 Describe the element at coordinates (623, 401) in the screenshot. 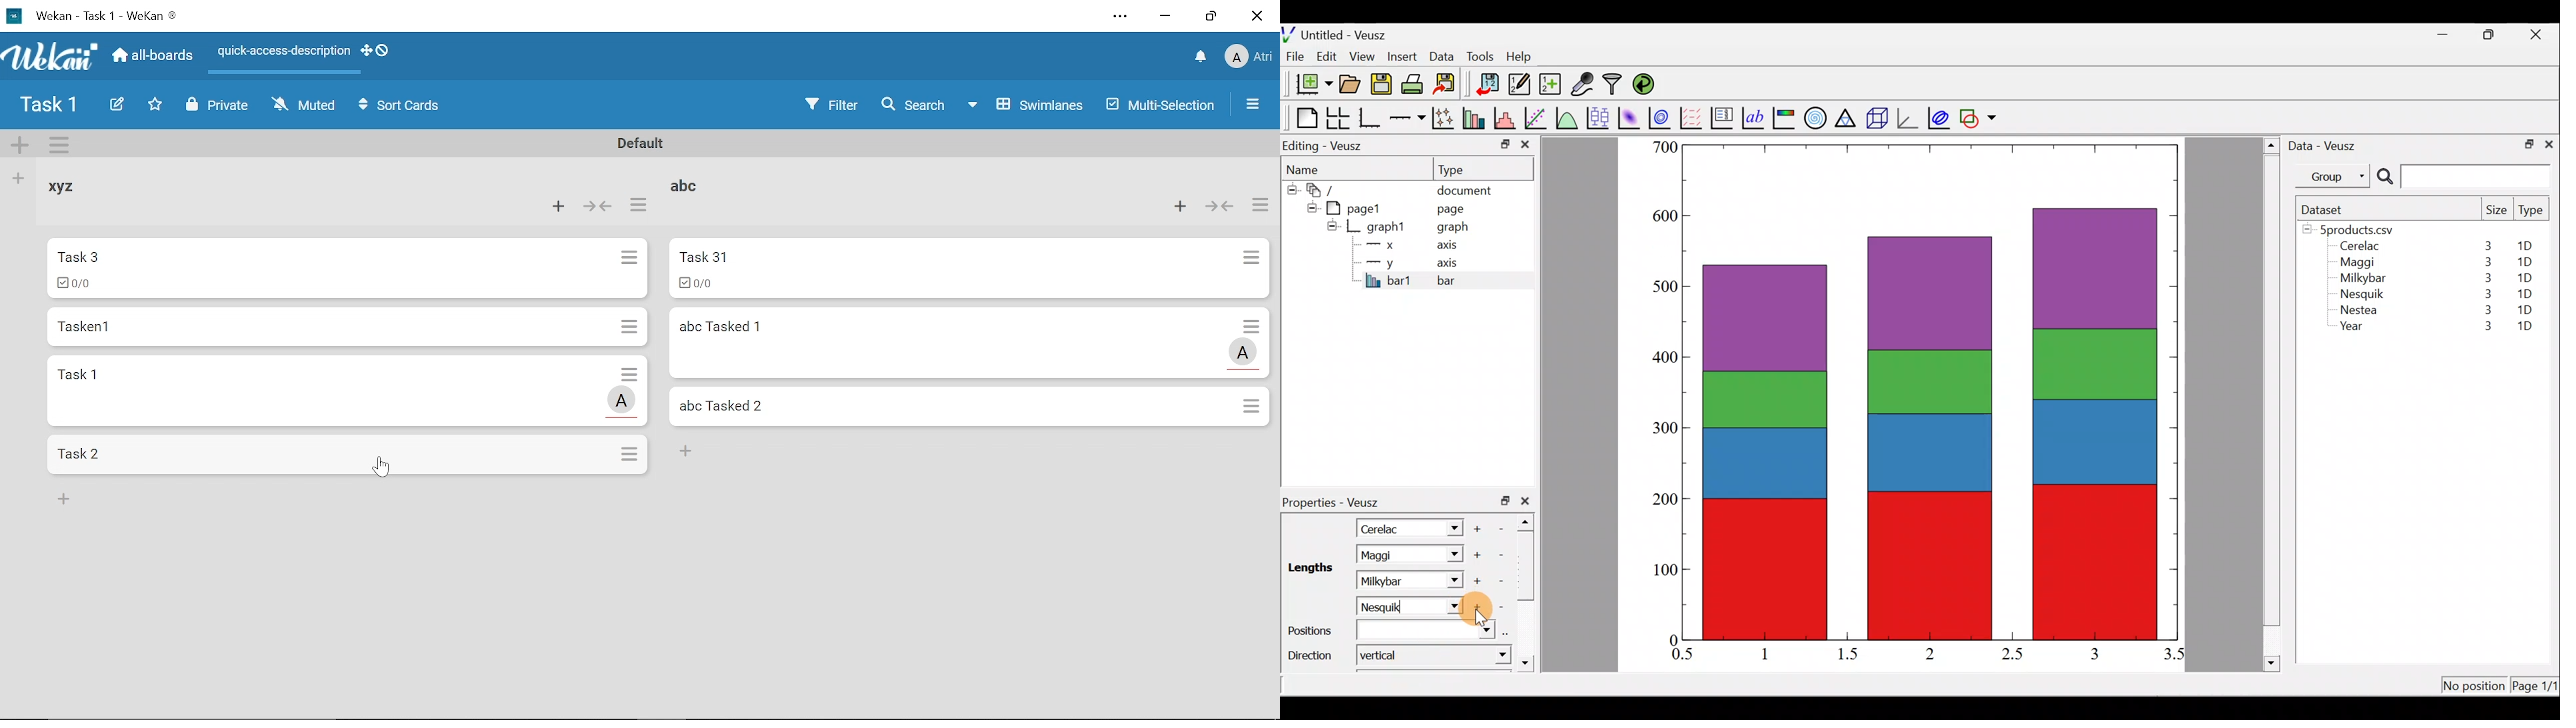

I see `task assigned to` at that location.